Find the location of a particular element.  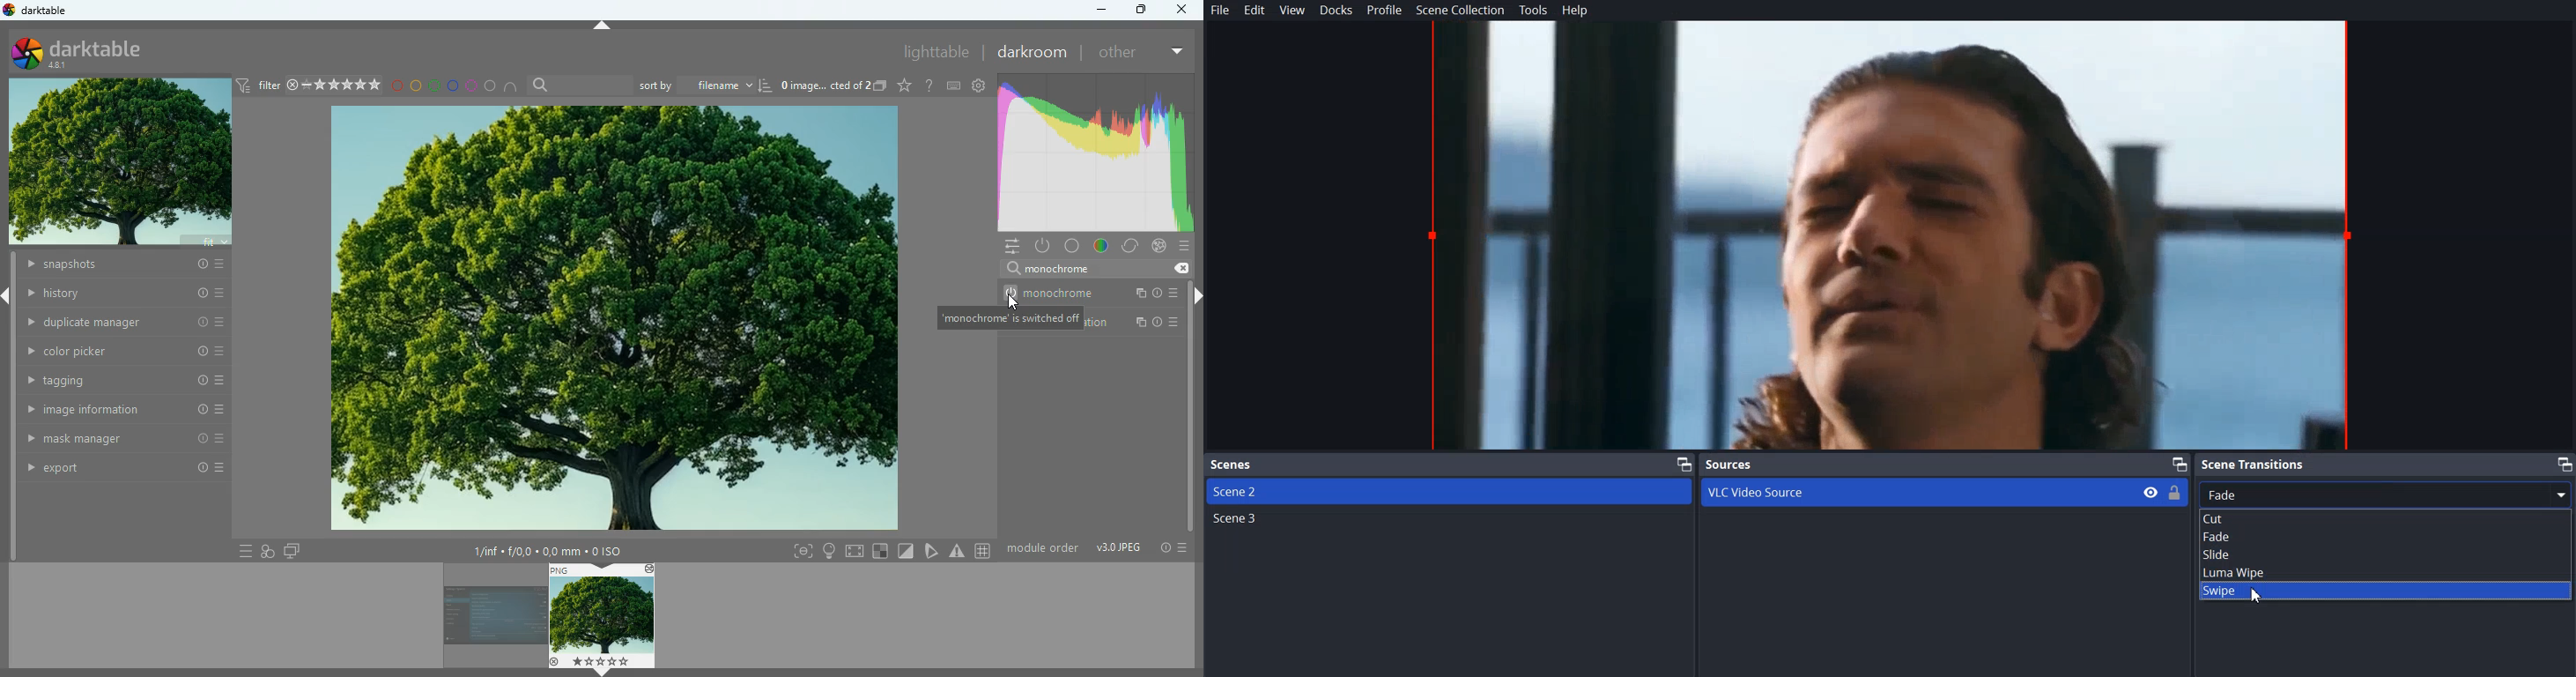

View is located at coordinates (1293, 11).